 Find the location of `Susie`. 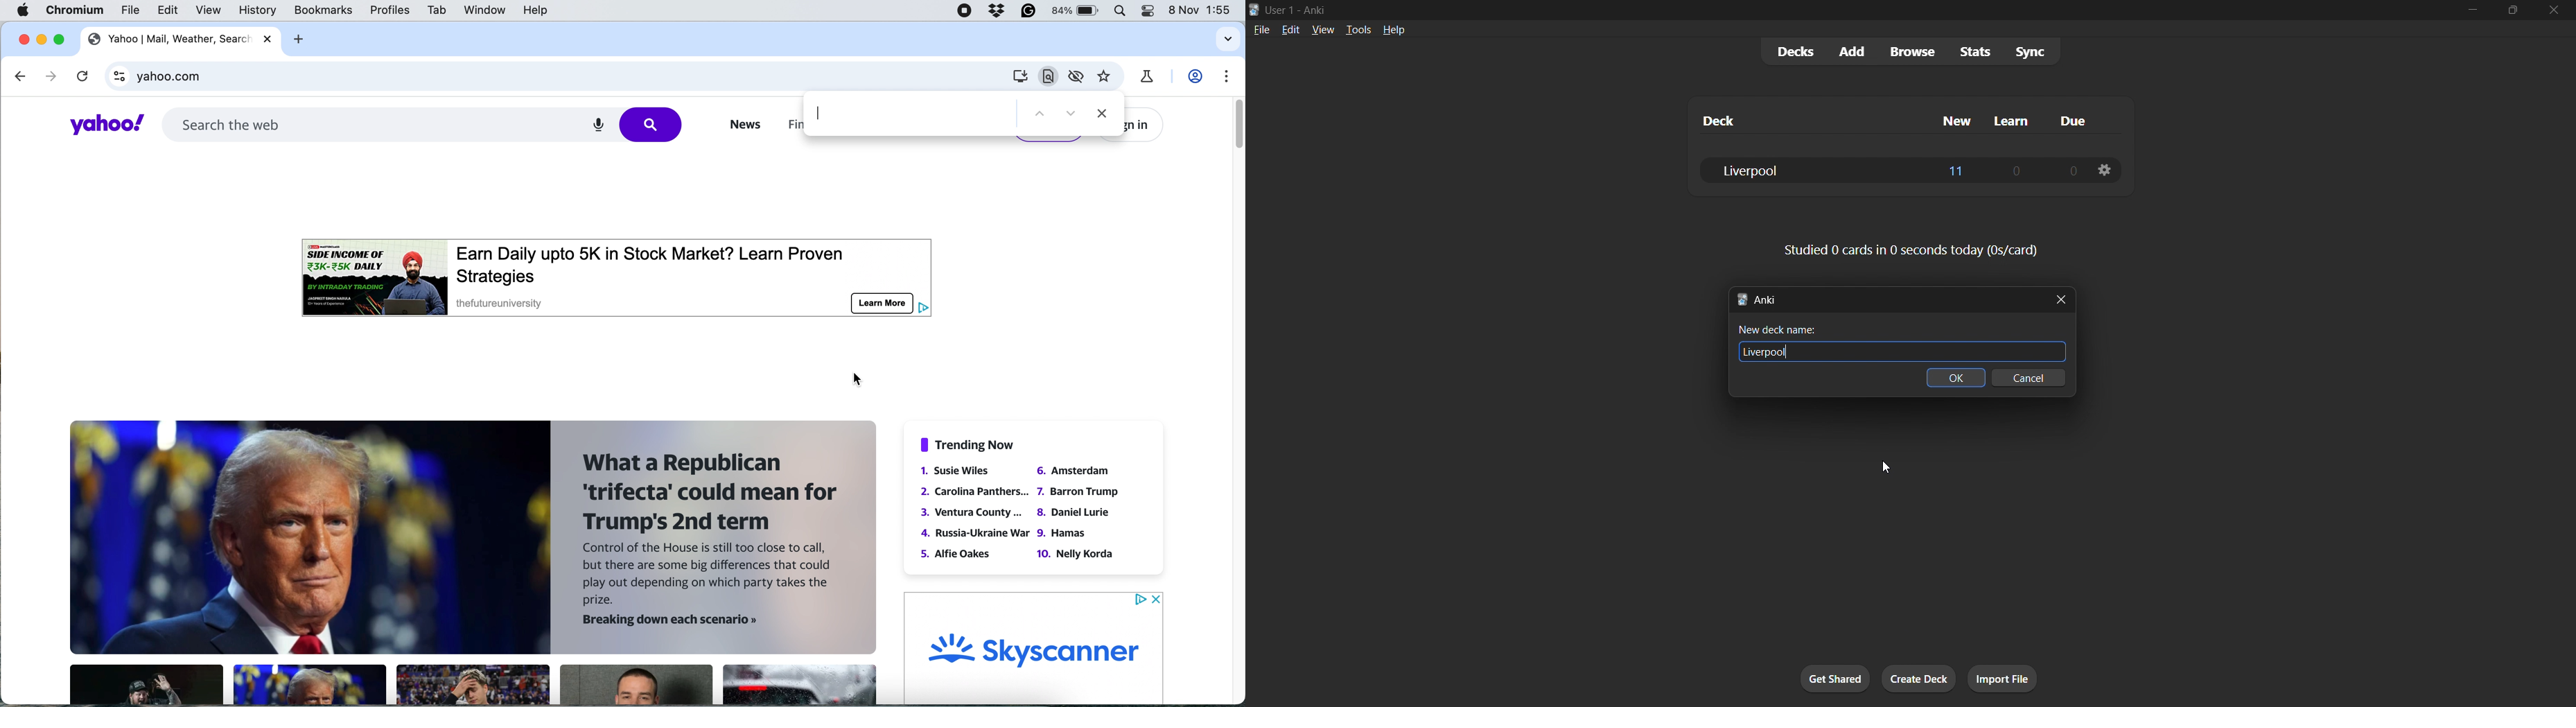

Susie is located at coordinates (963, 471).